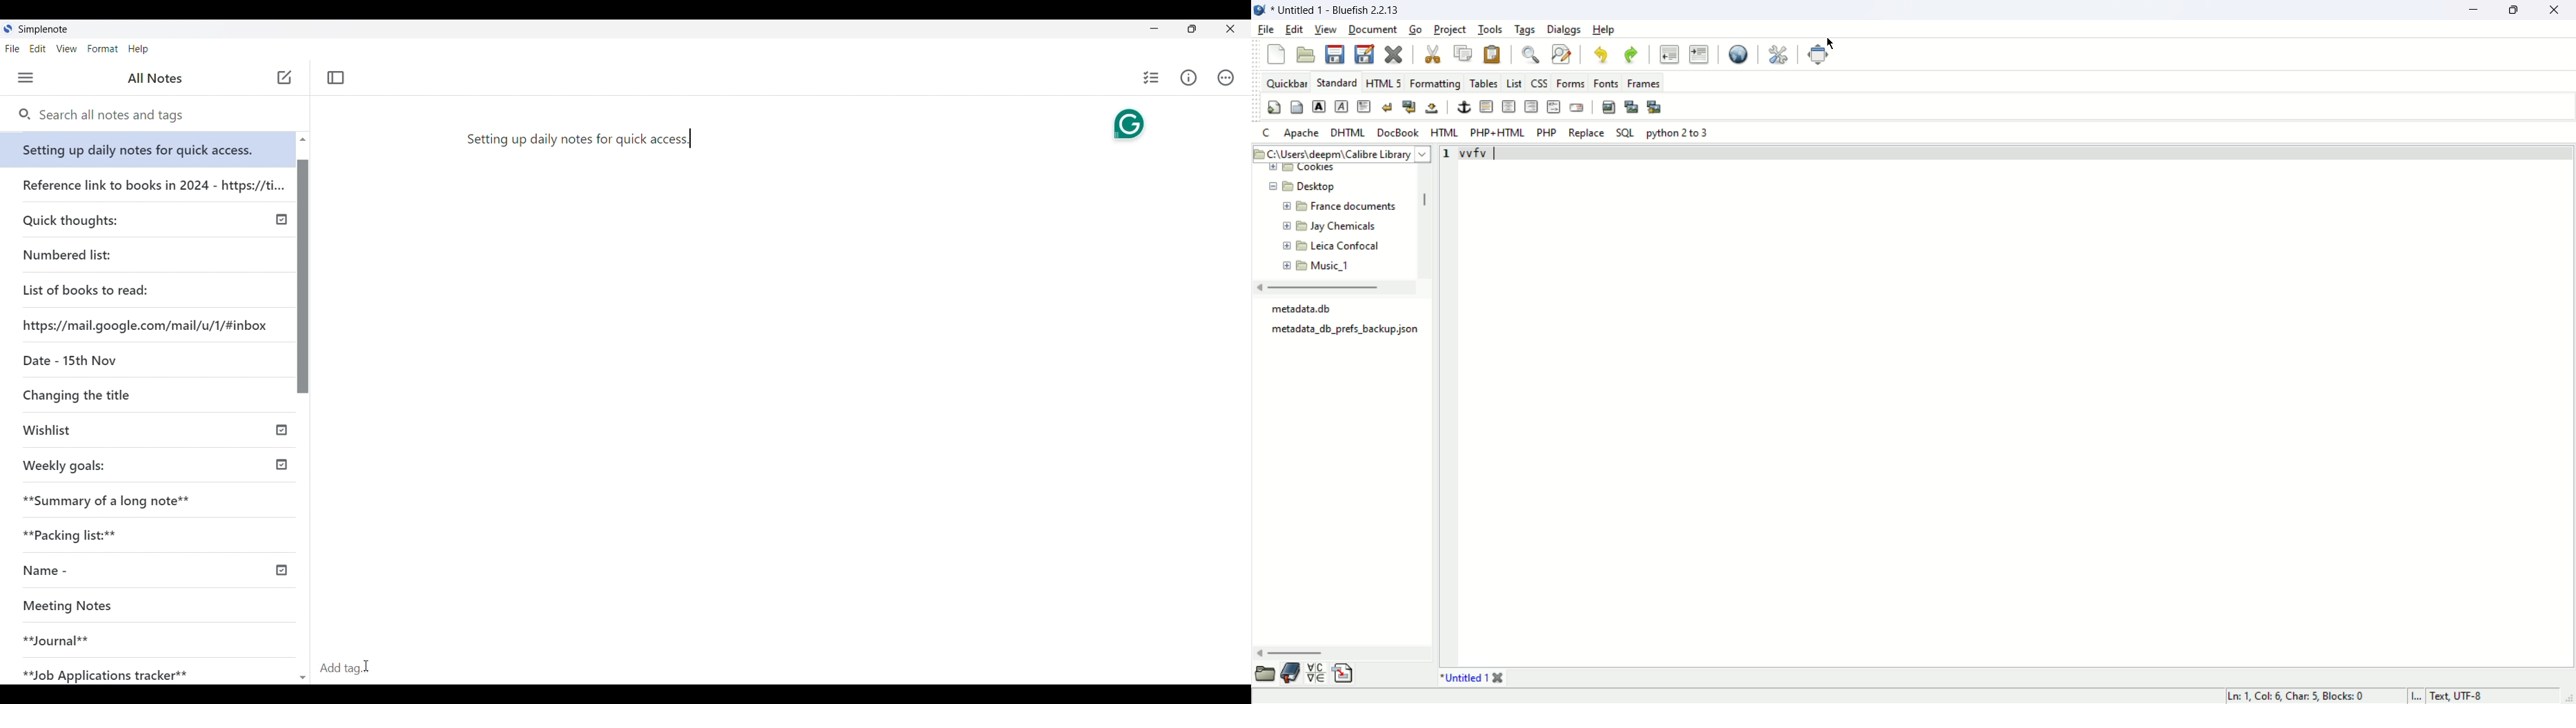  Describe the element at coordinates (1346, 132) in the screenshot. I see `DHTML` at that location.